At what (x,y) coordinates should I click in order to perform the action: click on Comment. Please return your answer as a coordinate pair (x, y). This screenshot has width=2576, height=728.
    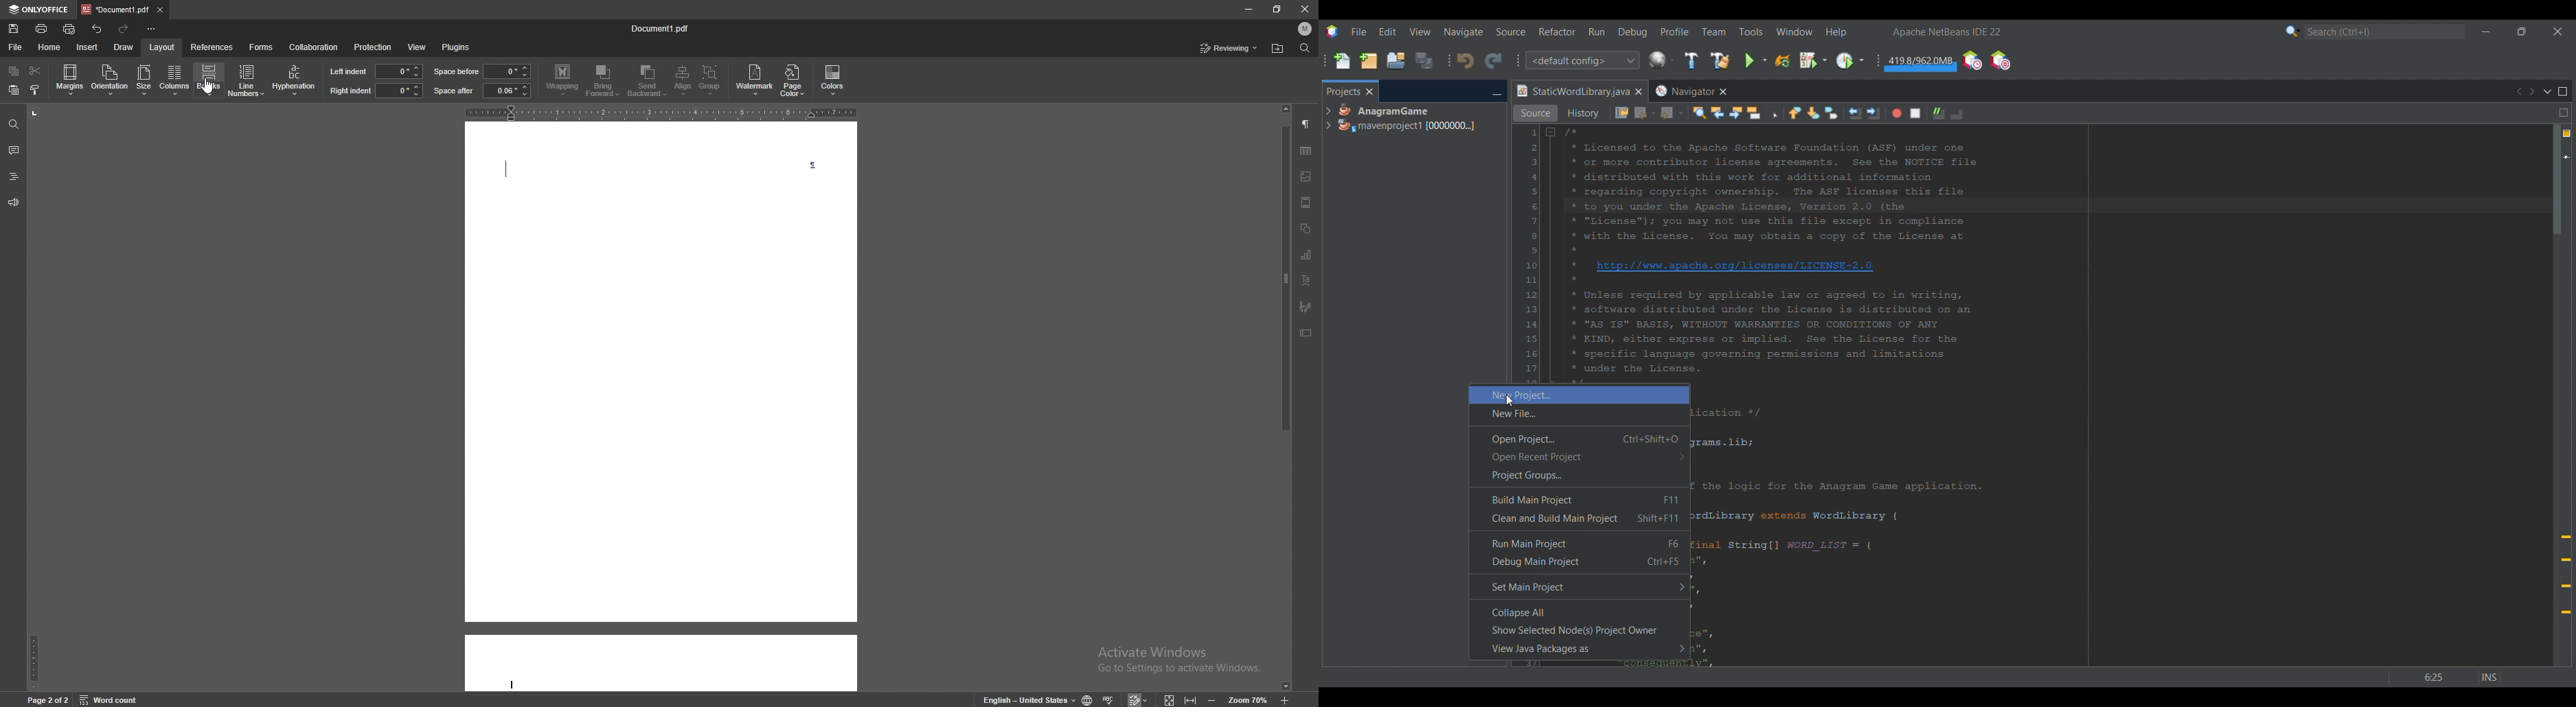
    Looking at the image, I should click on (1956, 114).